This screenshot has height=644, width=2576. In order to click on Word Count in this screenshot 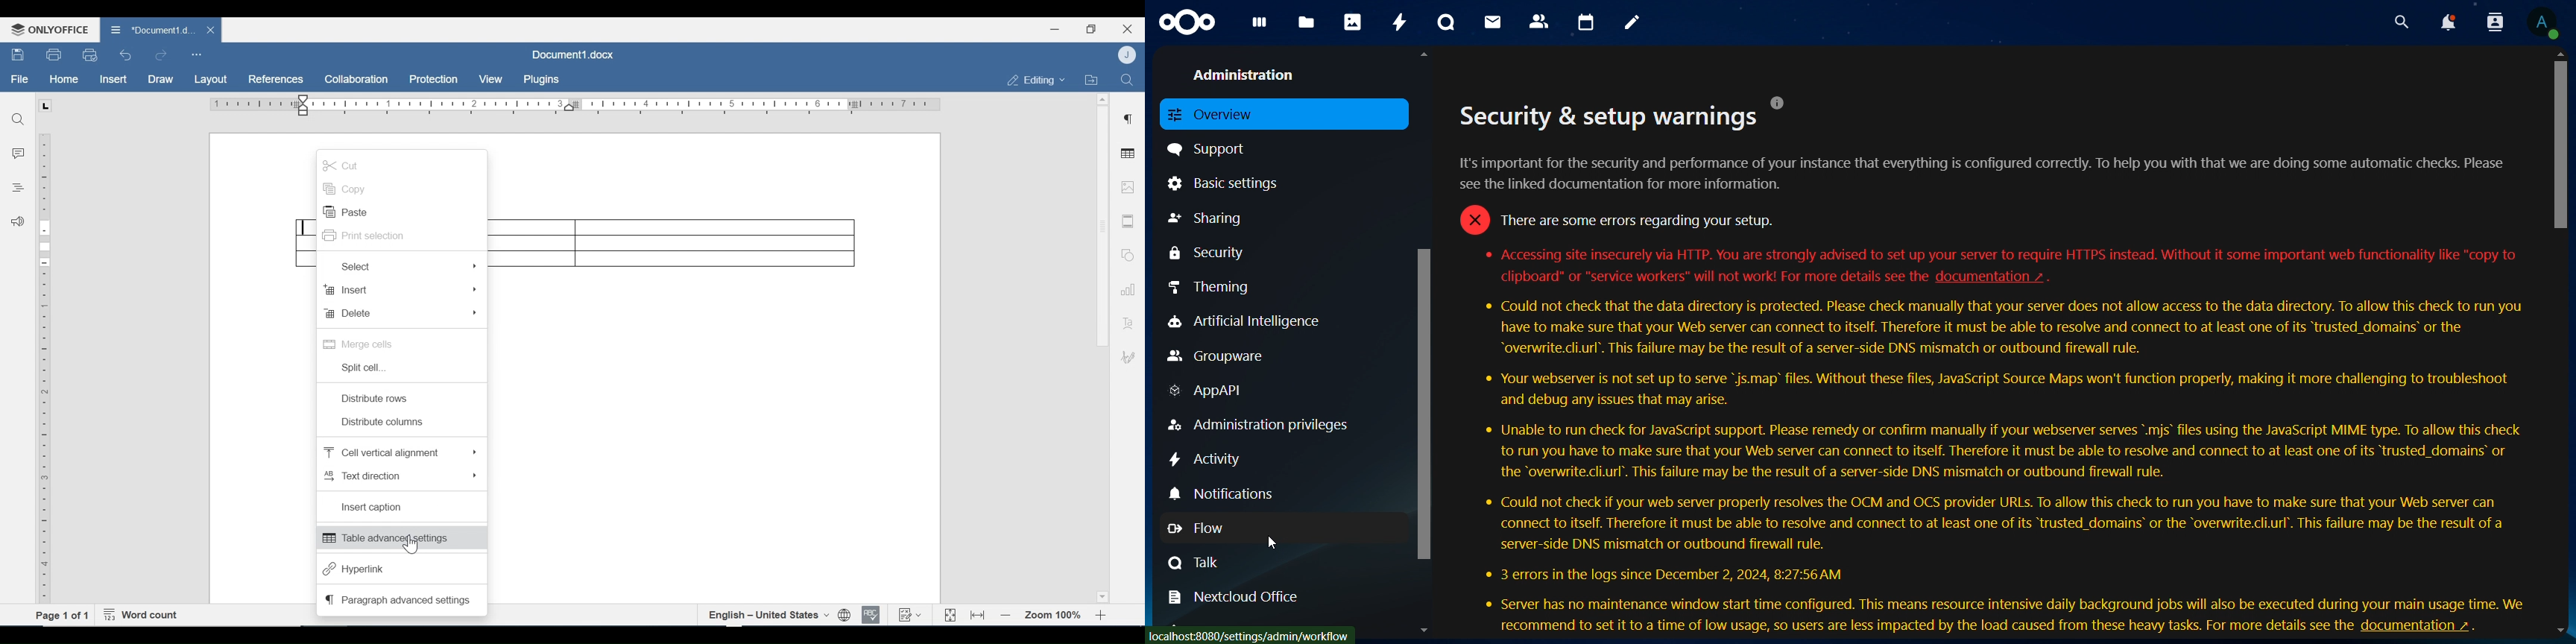, I will do `click(144, 615)`.